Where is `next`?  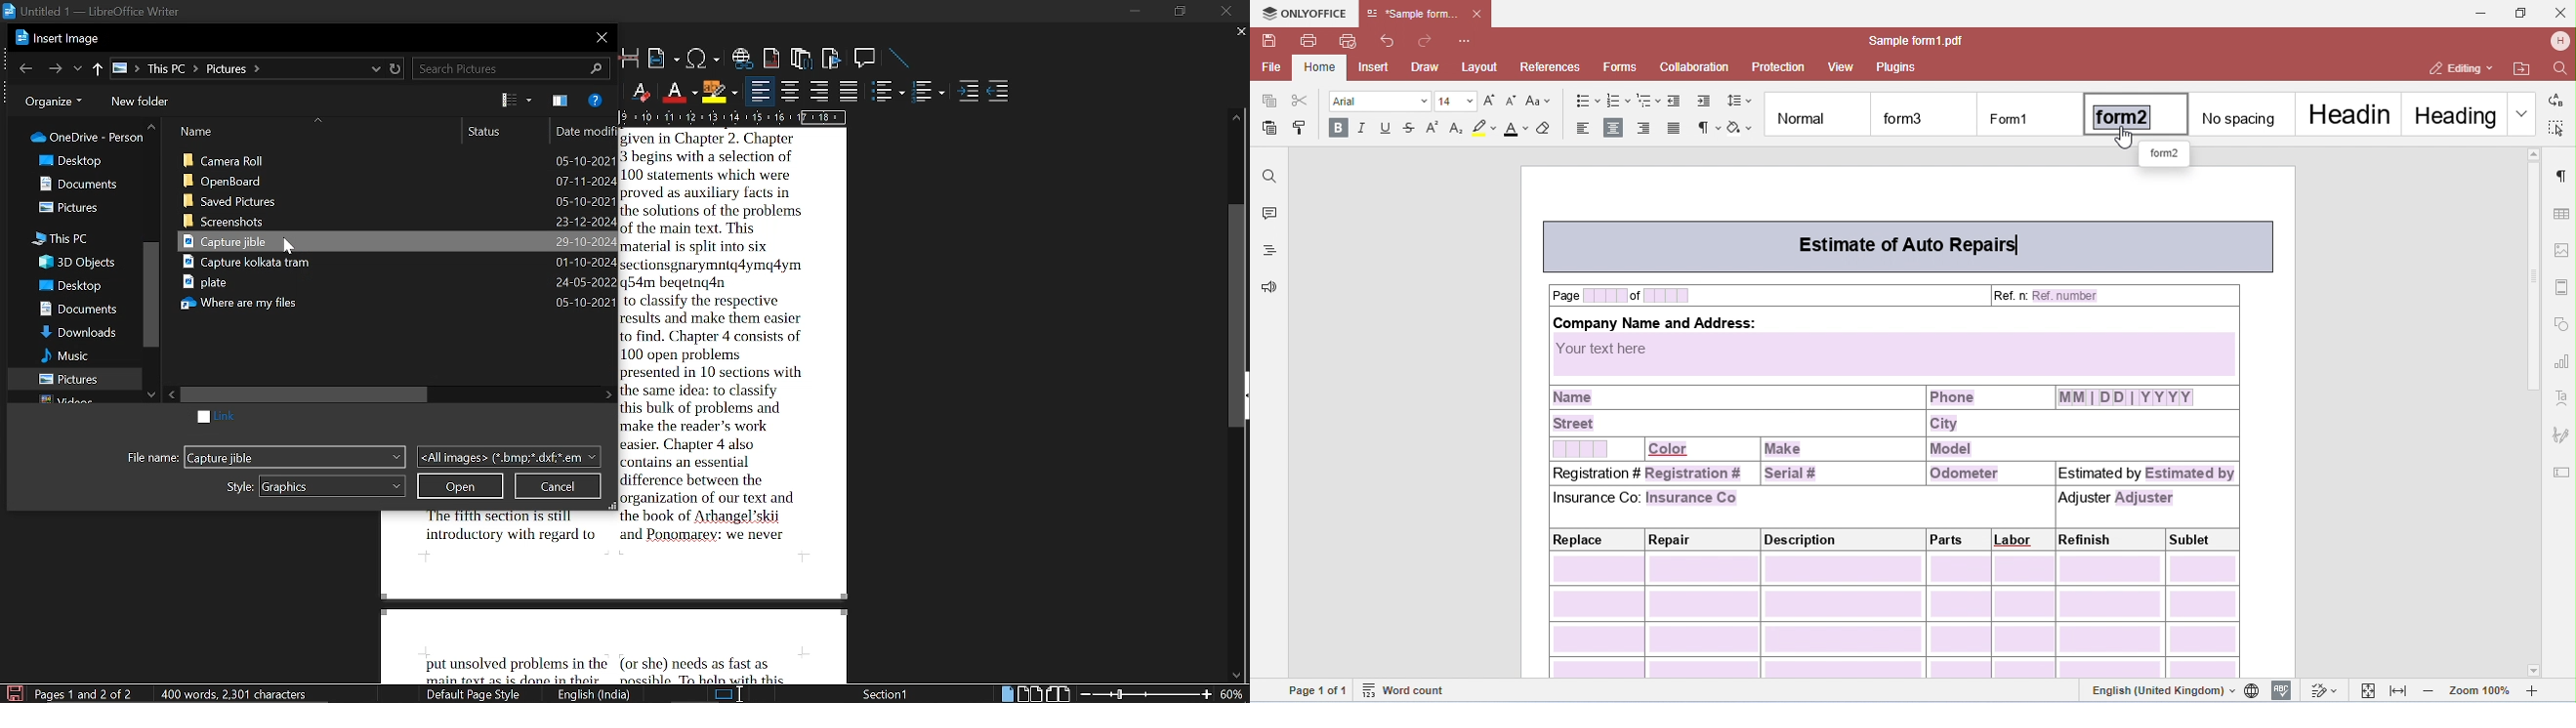 next is located at coordinates (53, 68).